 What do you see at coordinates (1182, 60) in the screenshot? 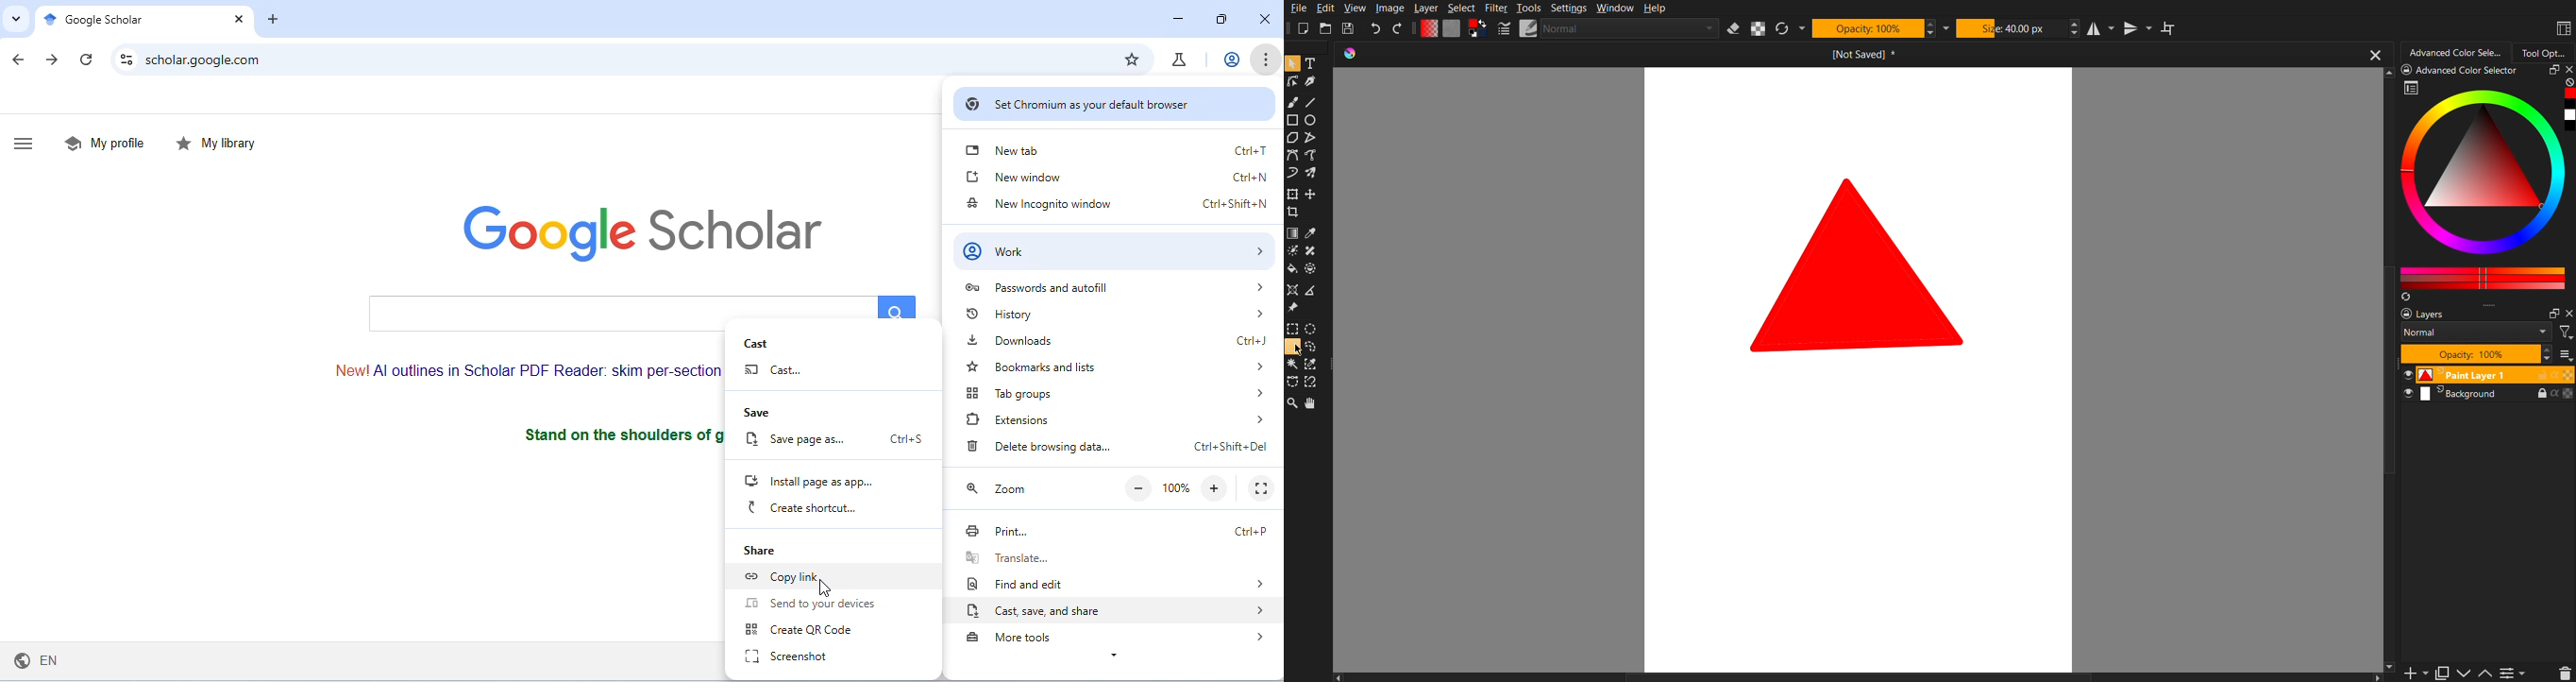
I see `chrome labs` at bounding box center [1182, 60].